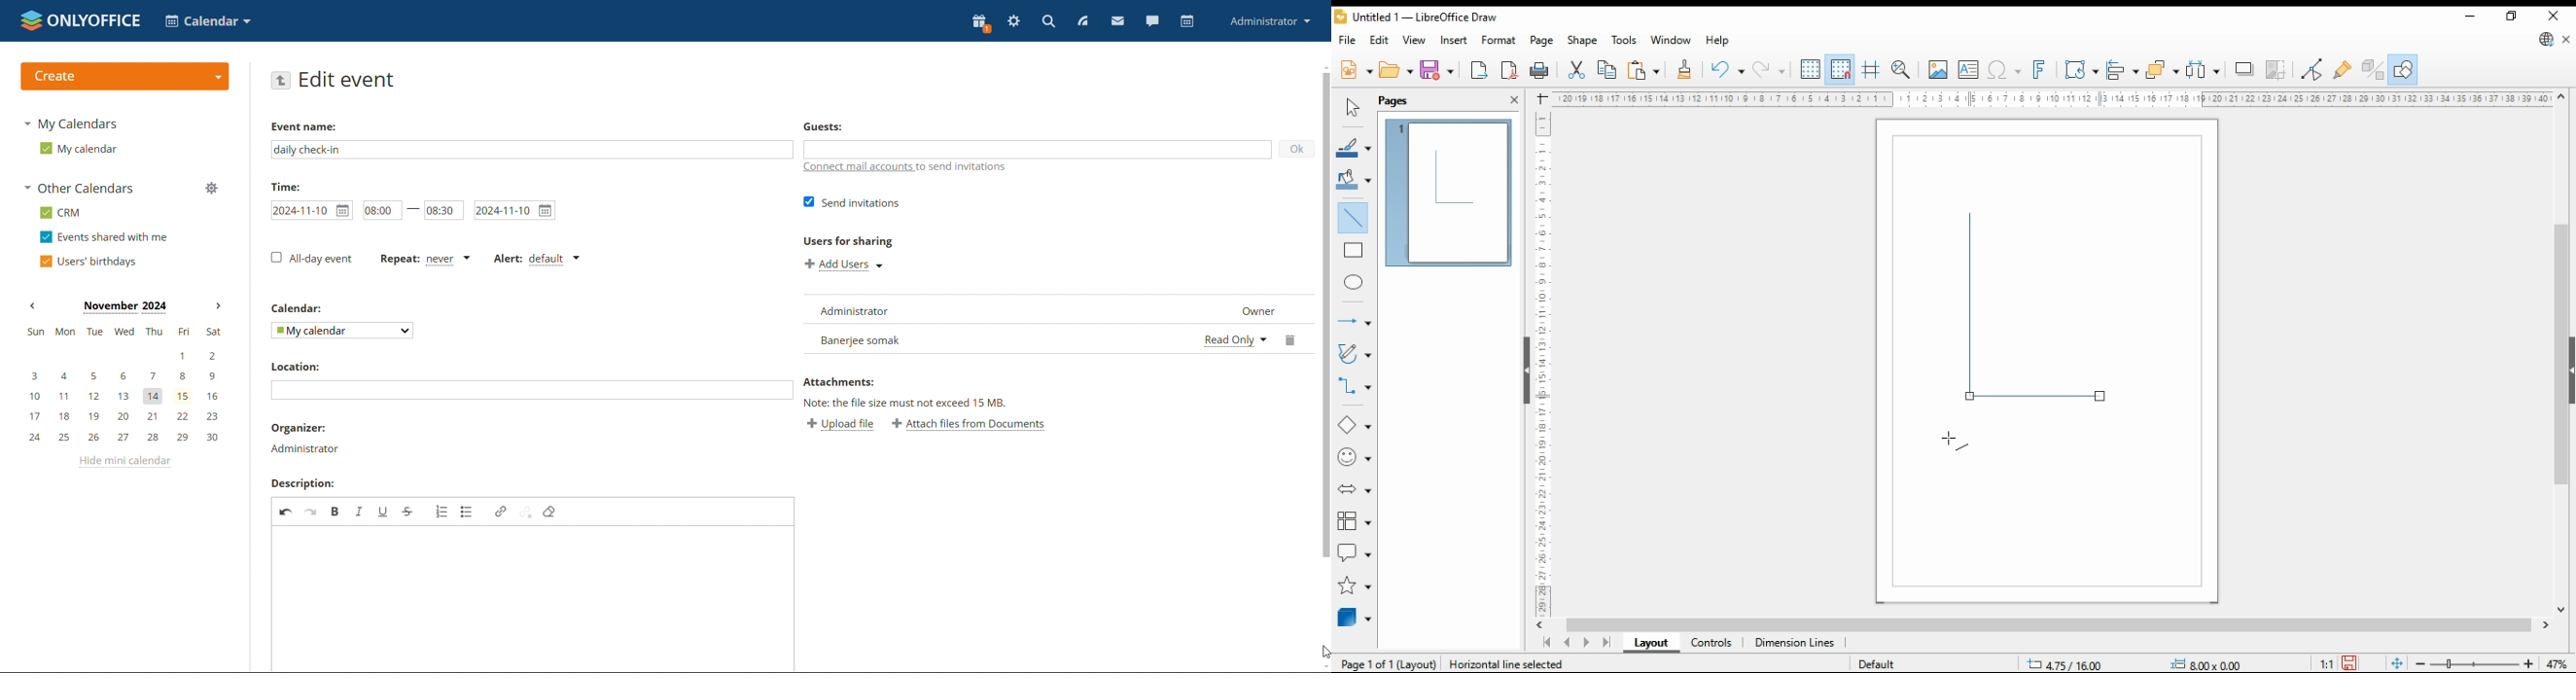  What do you see at coordinates (2197, 664) in the screenshot?
I see `` at bounding box center [2197, 664].